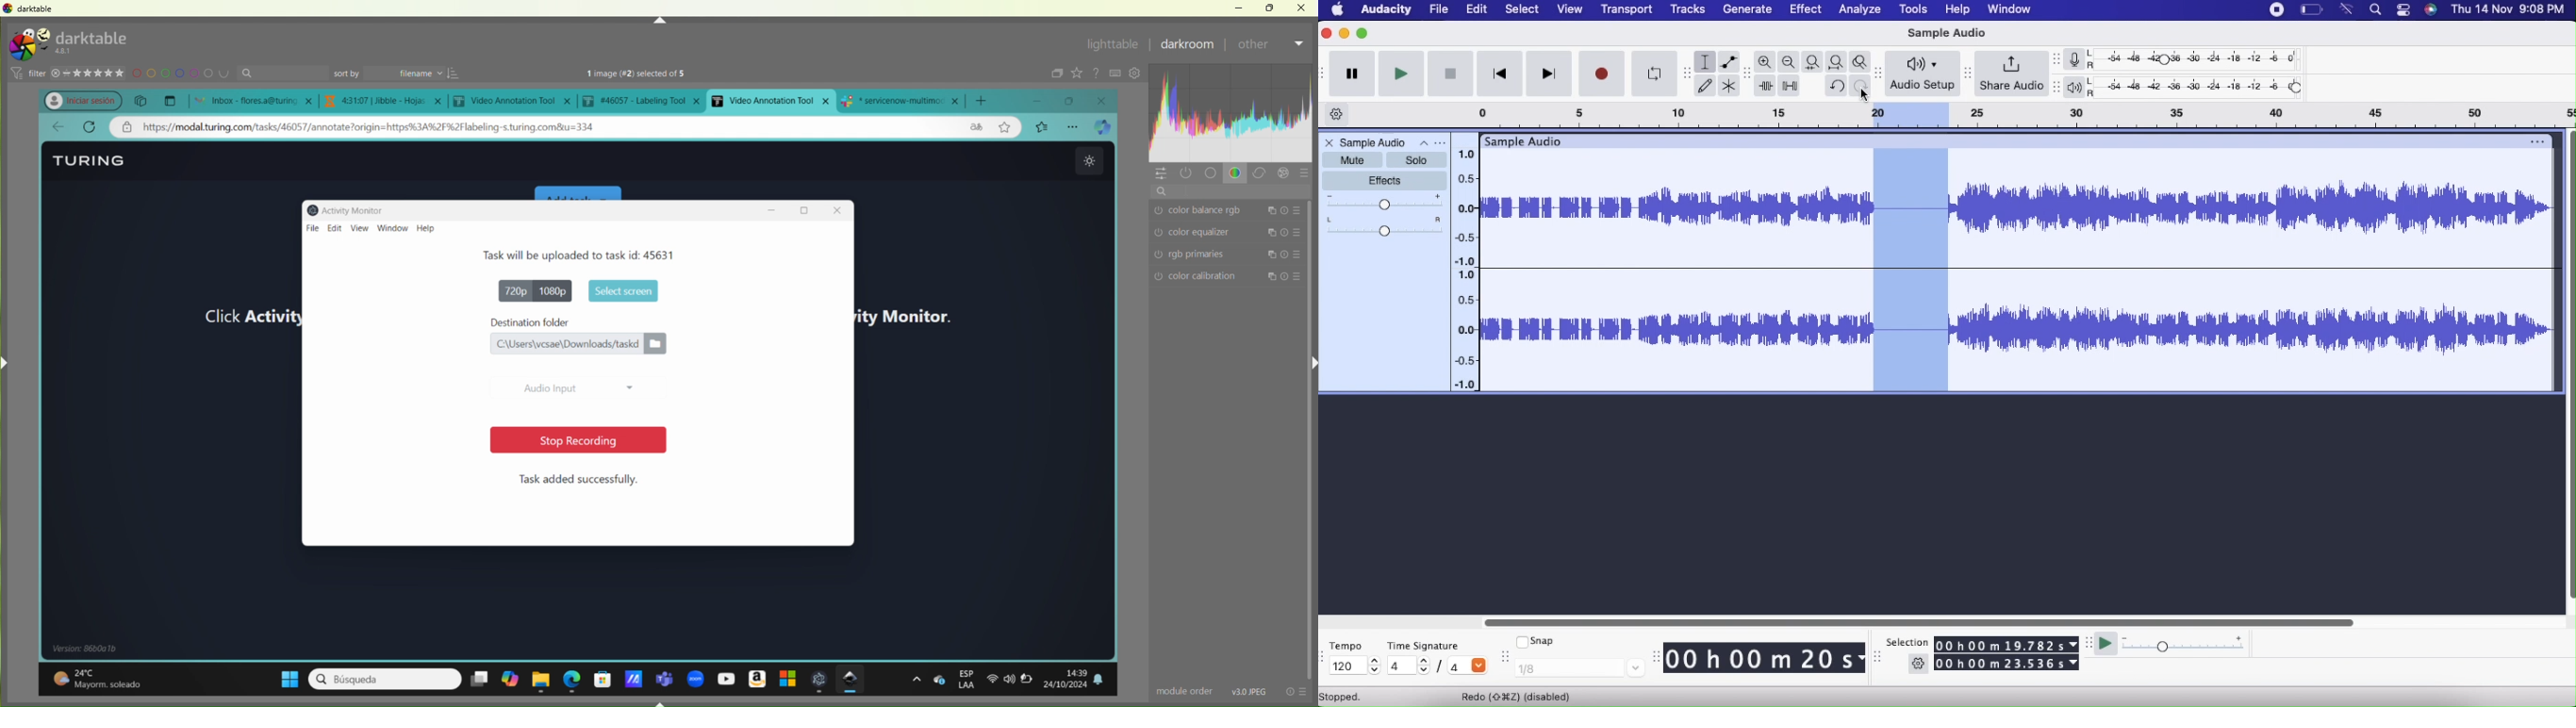  What do you see at coordinates (1346, 645) in the screenshot?
I see `Tempo` at bounding box center [1346, 645].